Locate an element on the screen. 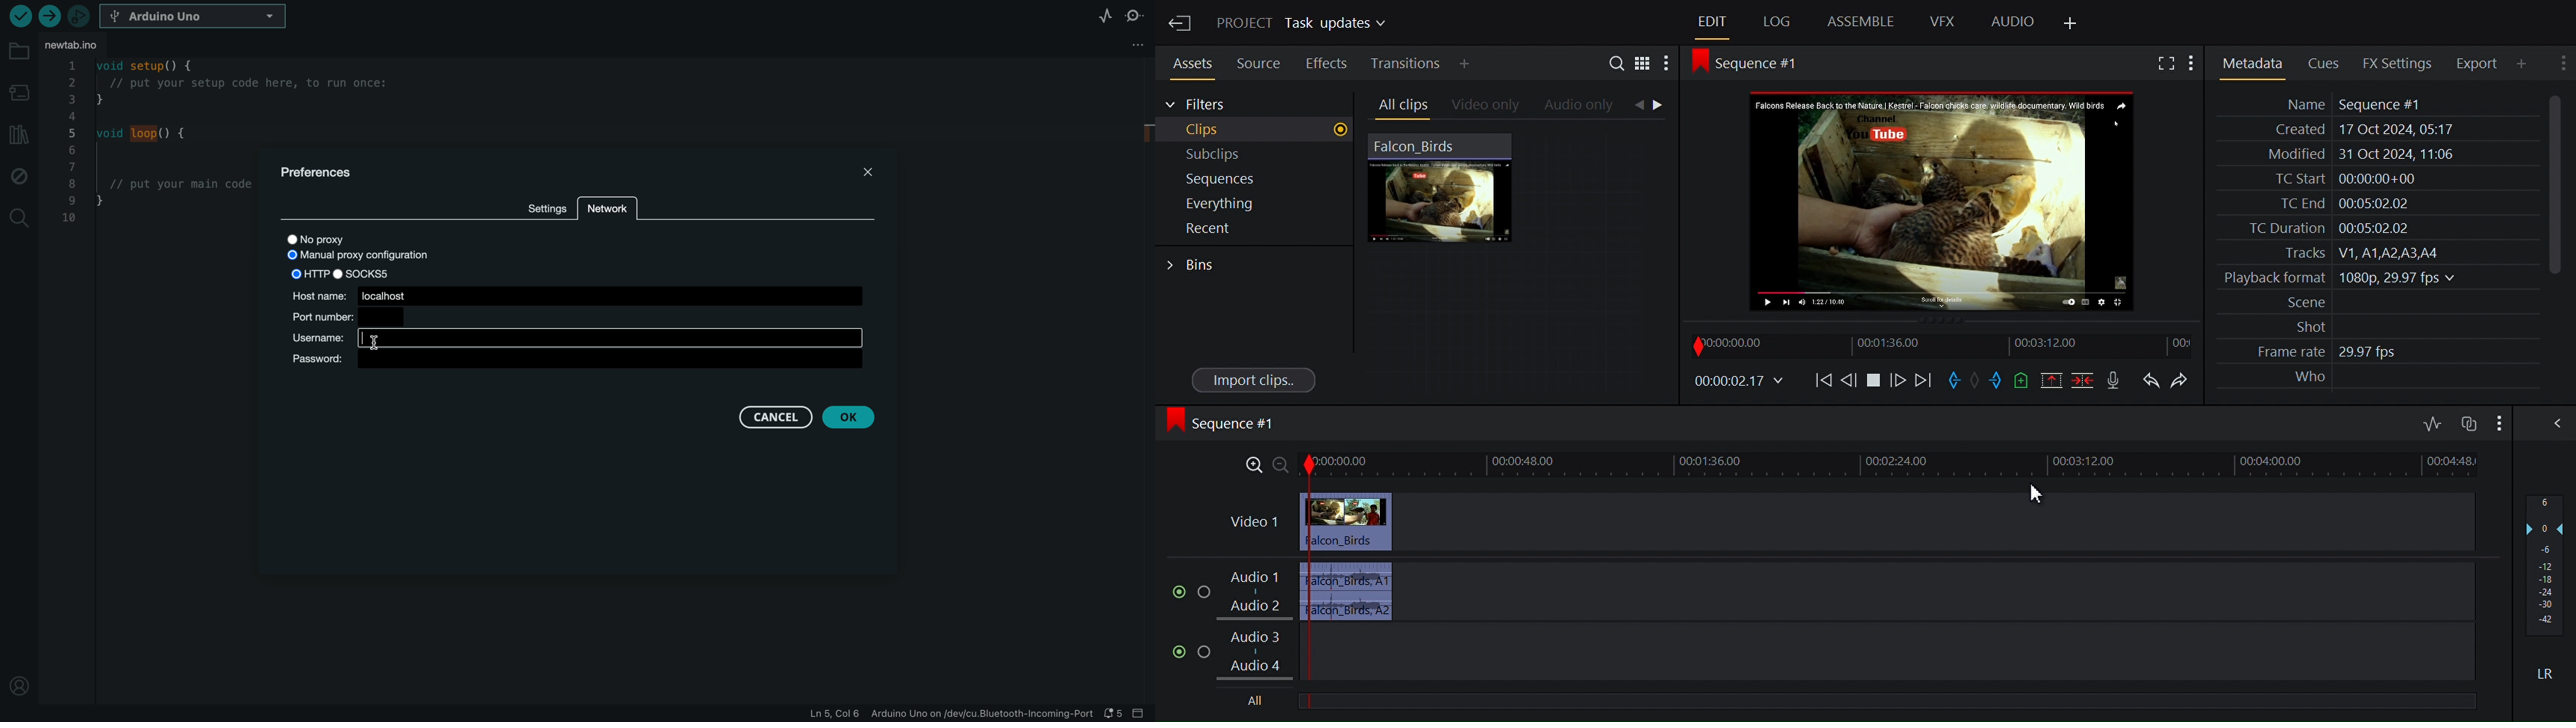  Nudge one frame backwards is located at coordinates (1851, 382).